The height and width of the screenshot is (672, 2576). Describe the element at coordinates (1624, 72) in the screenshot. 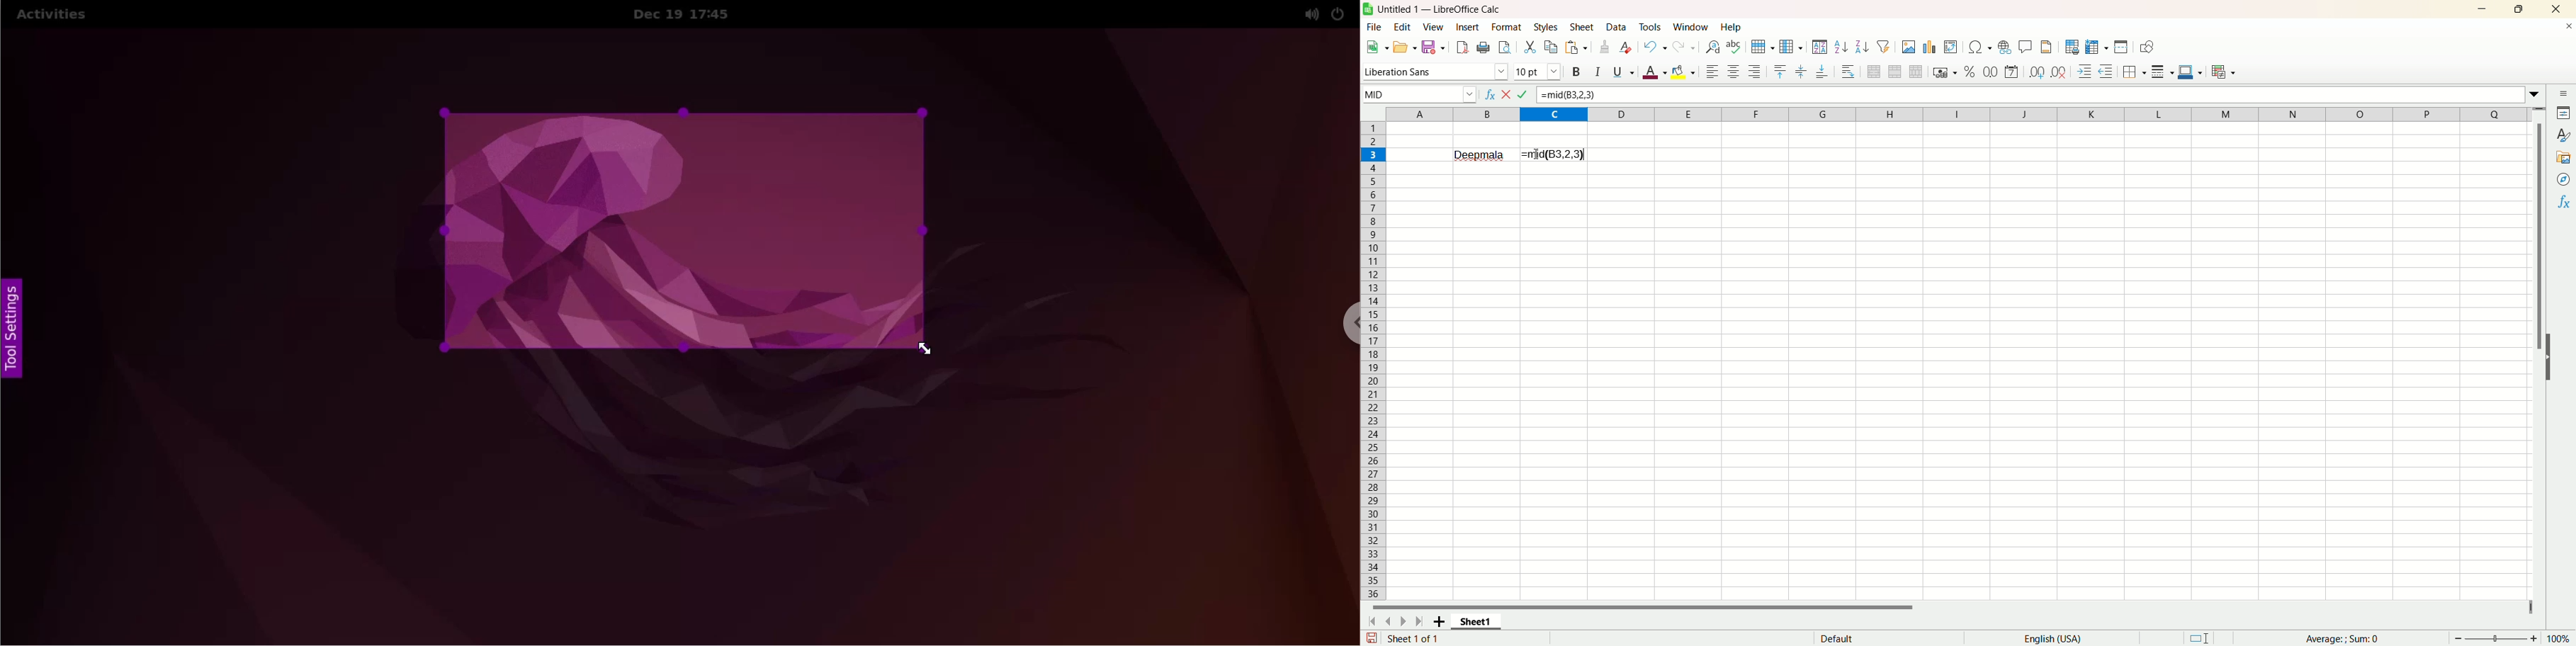

I see `Underline` at that location.